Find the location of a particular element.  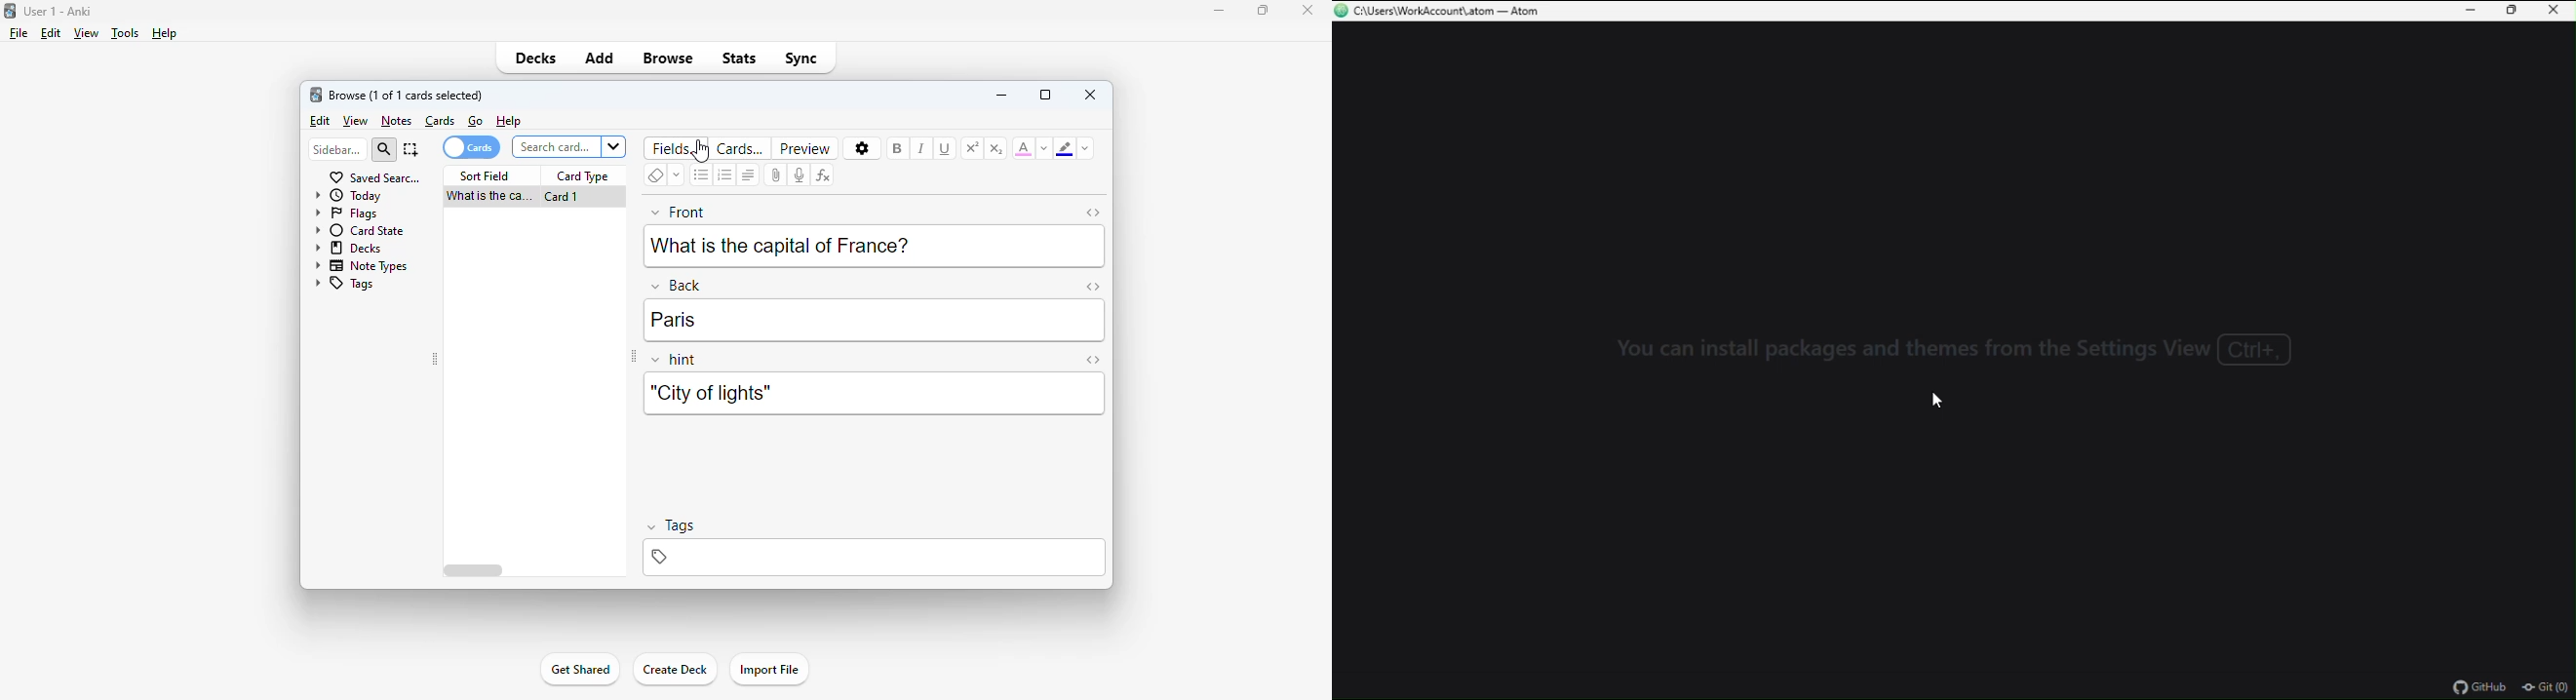

attach pictures/audio/video is located at coordinates (776, 175).